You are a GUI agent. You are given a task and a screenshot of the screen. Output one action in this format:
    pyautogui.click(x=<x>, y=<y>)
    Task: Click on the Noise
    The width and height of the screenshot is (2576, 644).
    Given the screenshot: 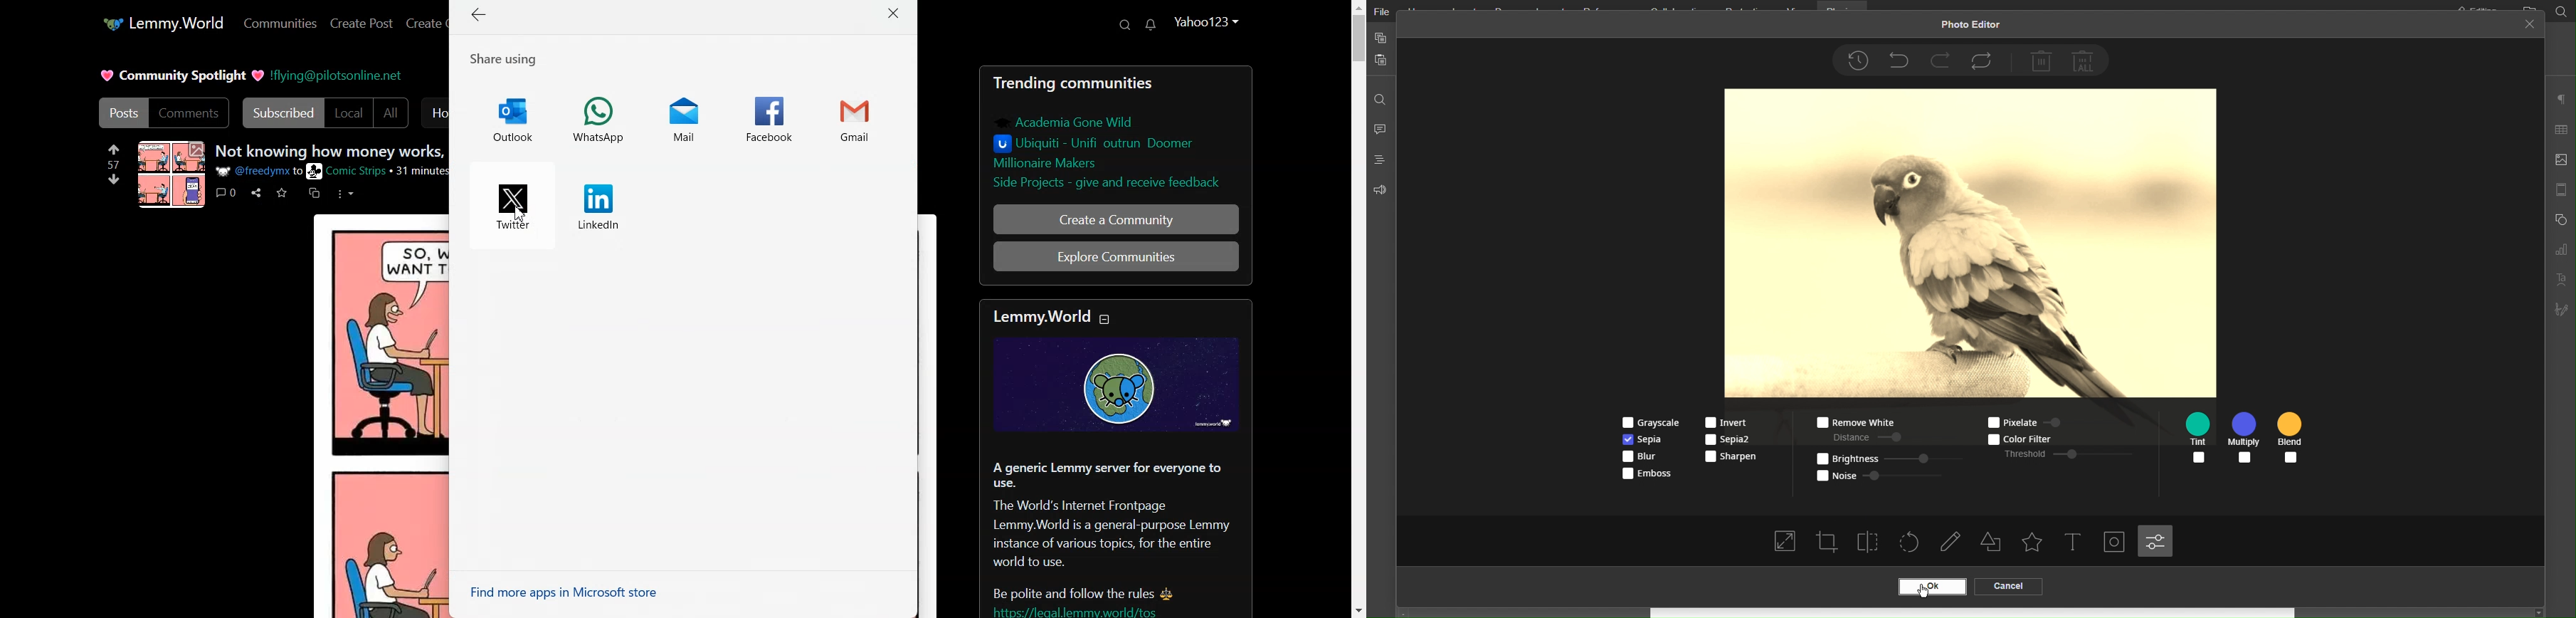 What is the action you would take?
    pyautogui.click(x=1882, y=474)
    